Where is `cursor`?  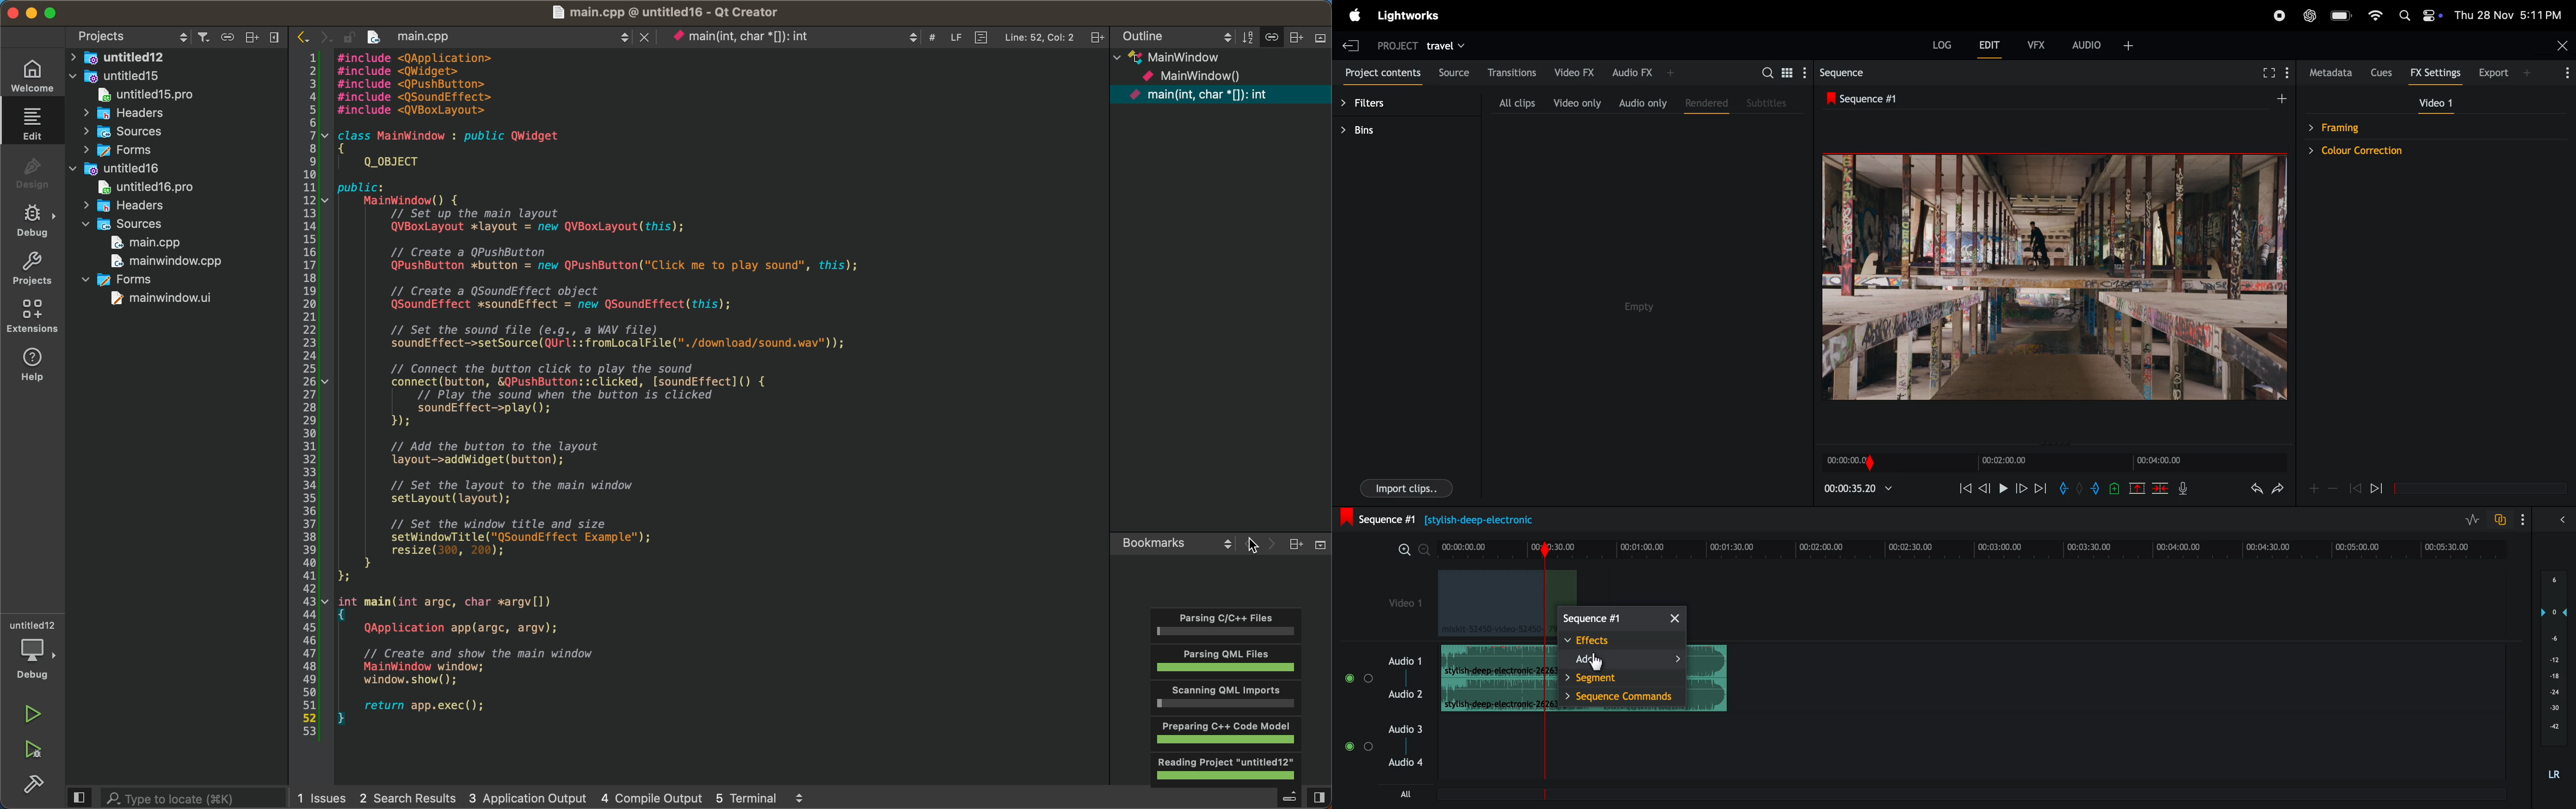
cursor is located at coordinates (1254, 545).